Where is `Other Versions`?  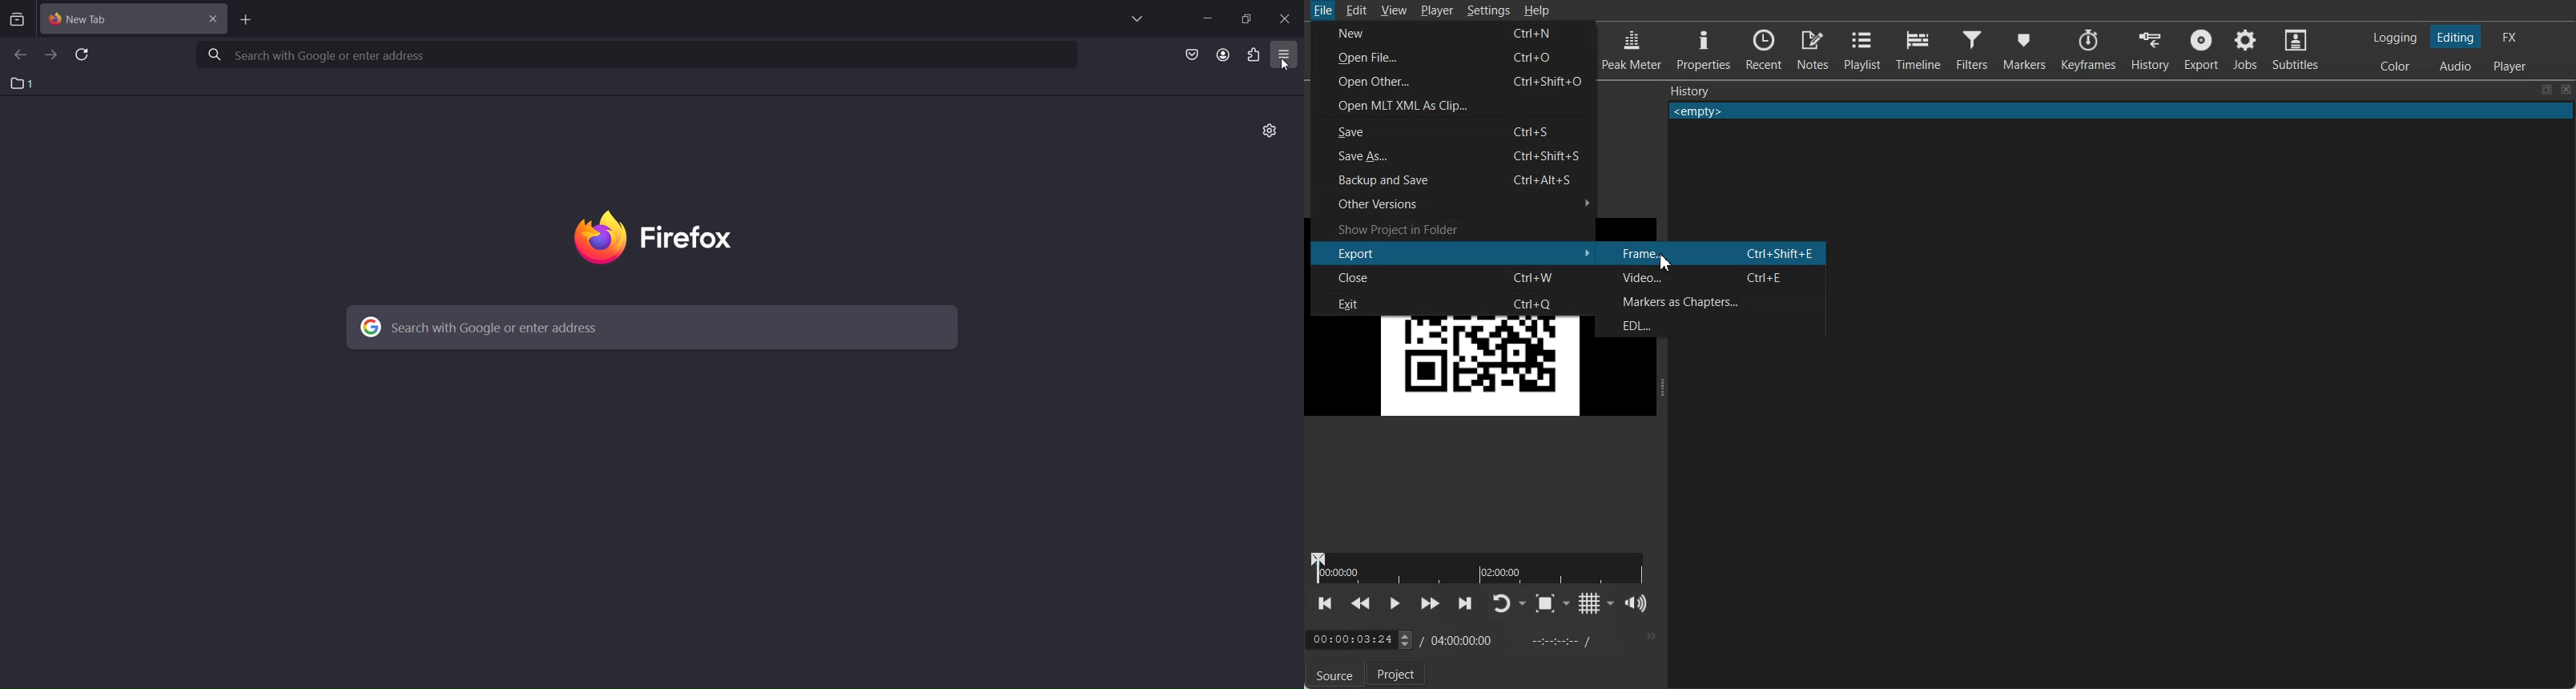
Other Versions is located at coordinates (1452, 203).